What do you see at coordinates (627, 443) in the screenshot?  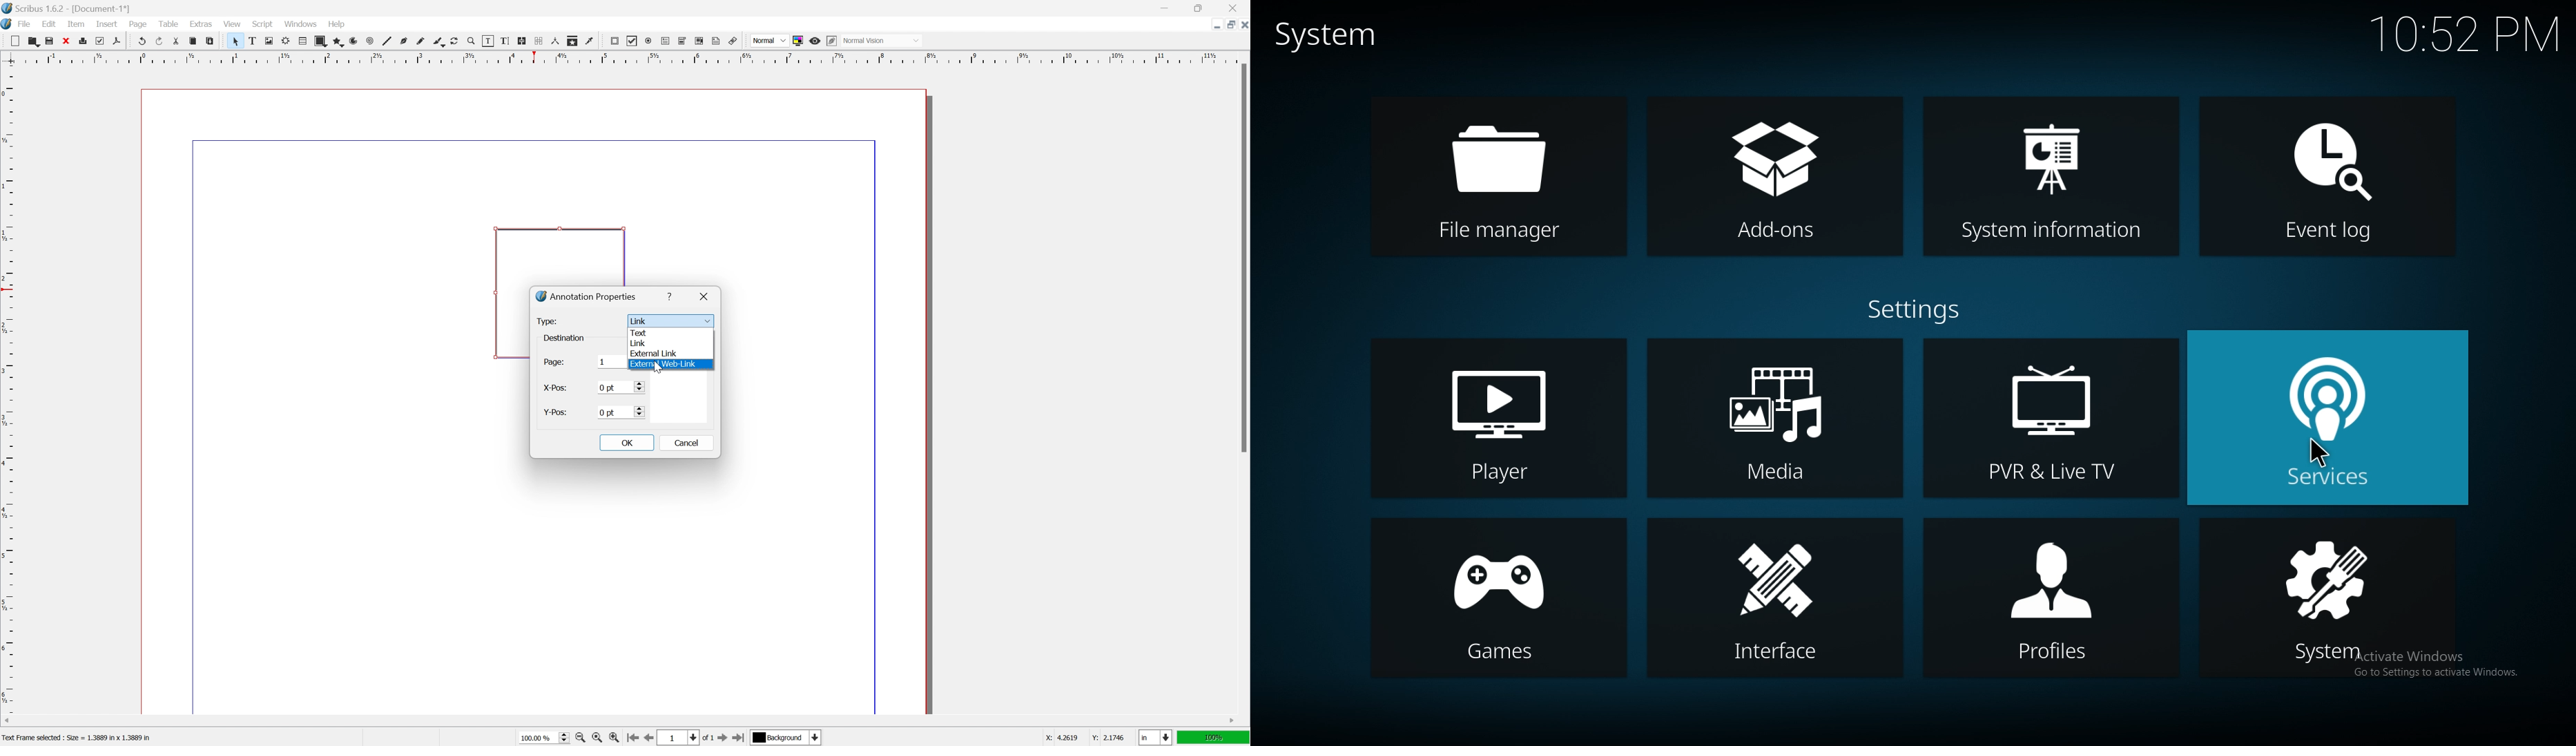 I see `OK` at bounding box center [627, 443].